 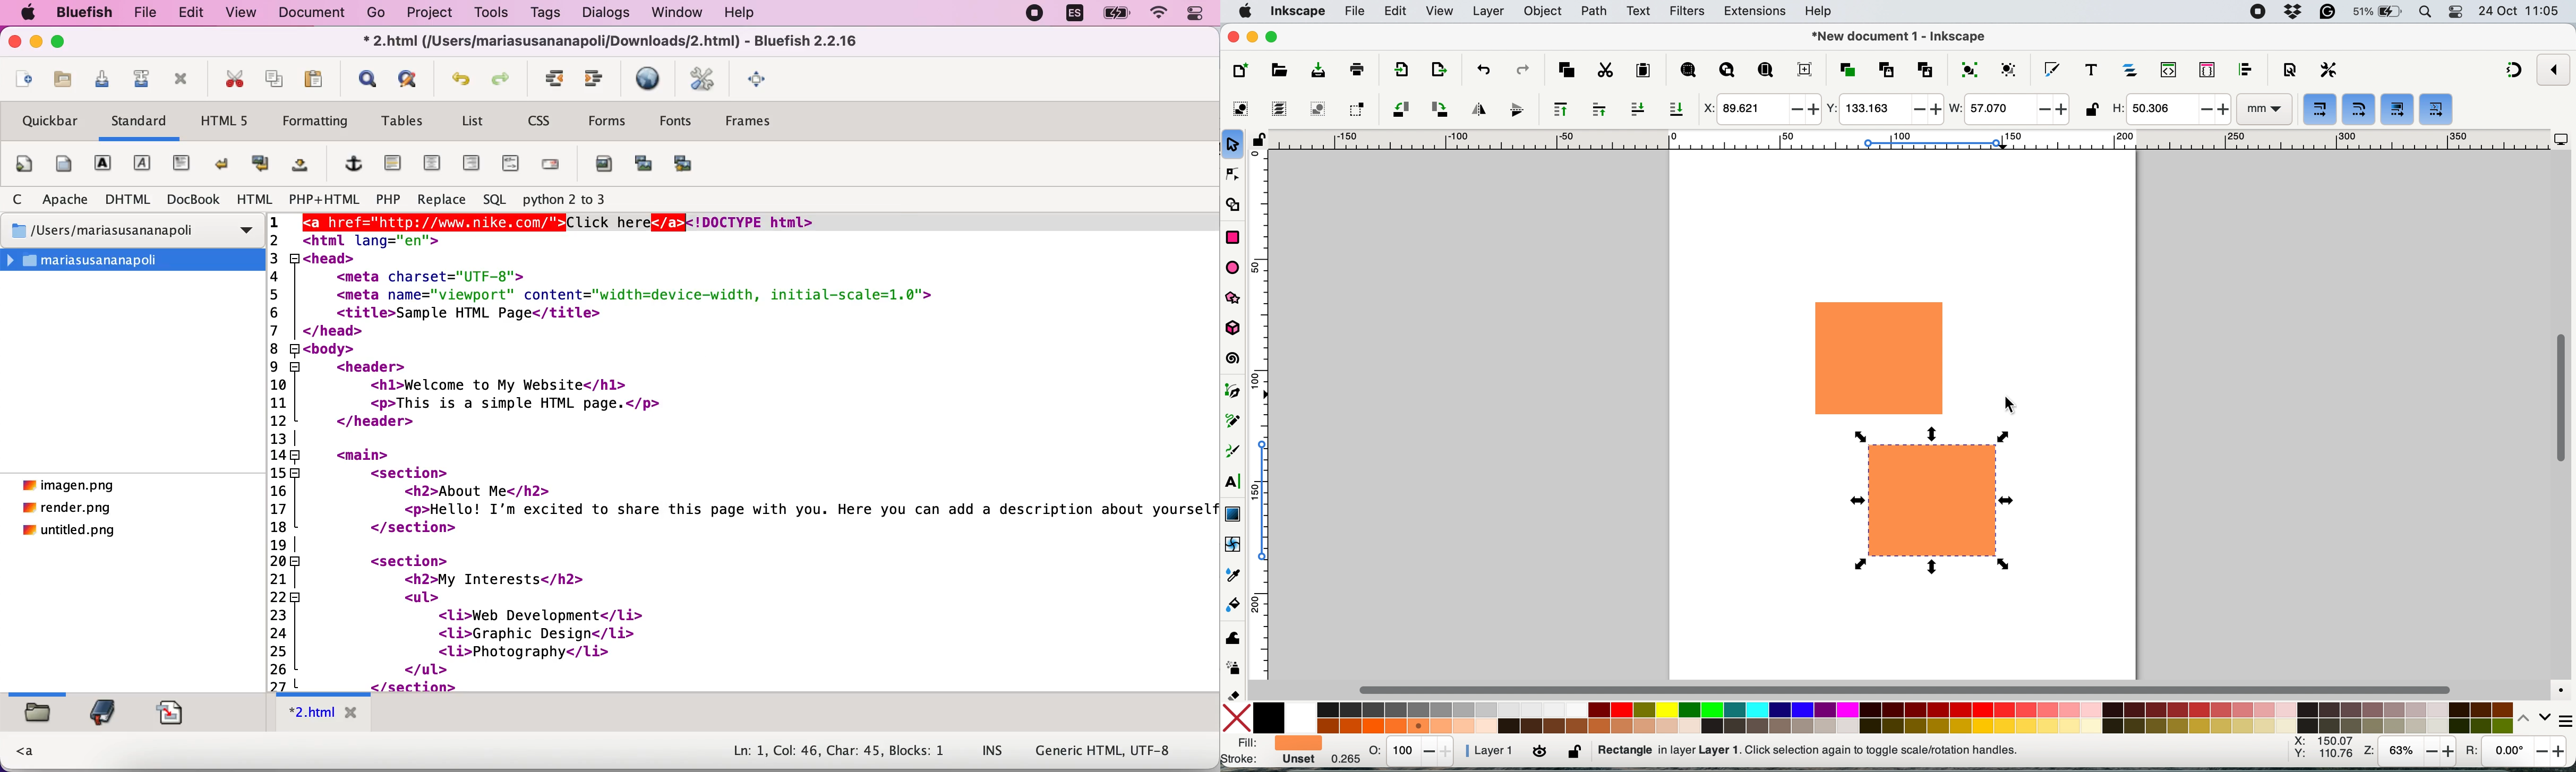 What do you see at coordinates (259, 166) in the screenshot?
I see `break and clear` at bounding box center [259, 166].